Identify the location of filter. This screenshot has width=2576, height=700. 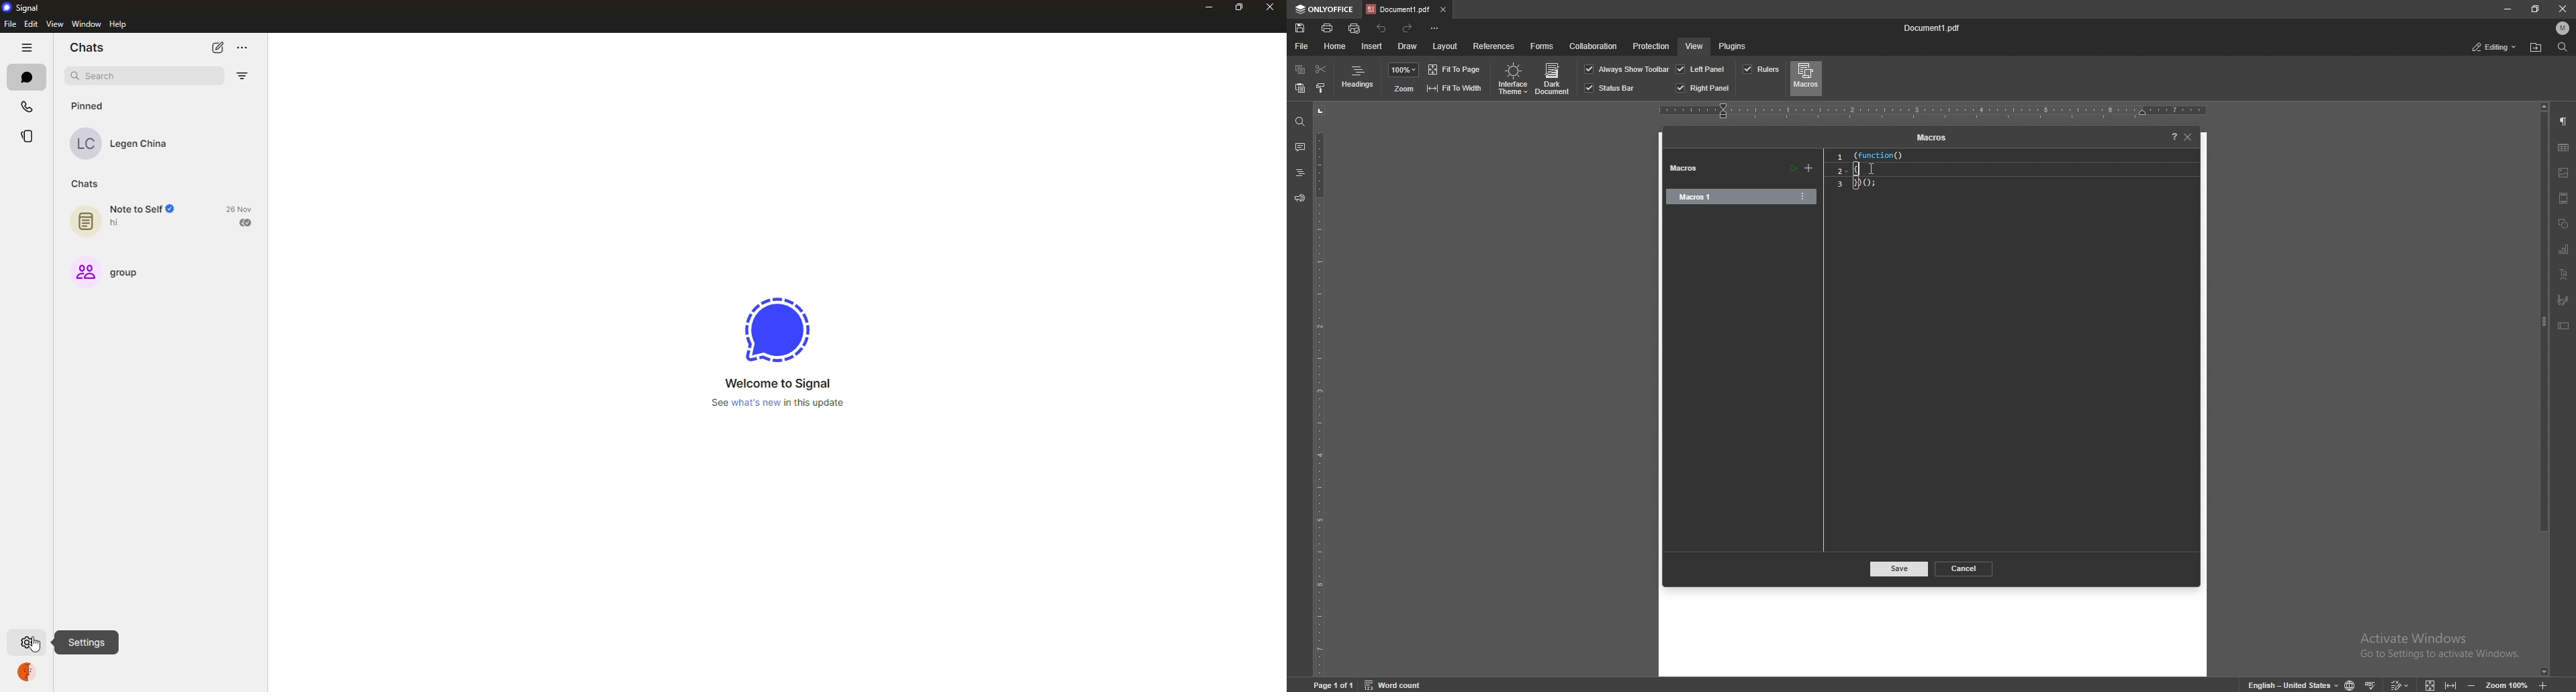
(243, 75).